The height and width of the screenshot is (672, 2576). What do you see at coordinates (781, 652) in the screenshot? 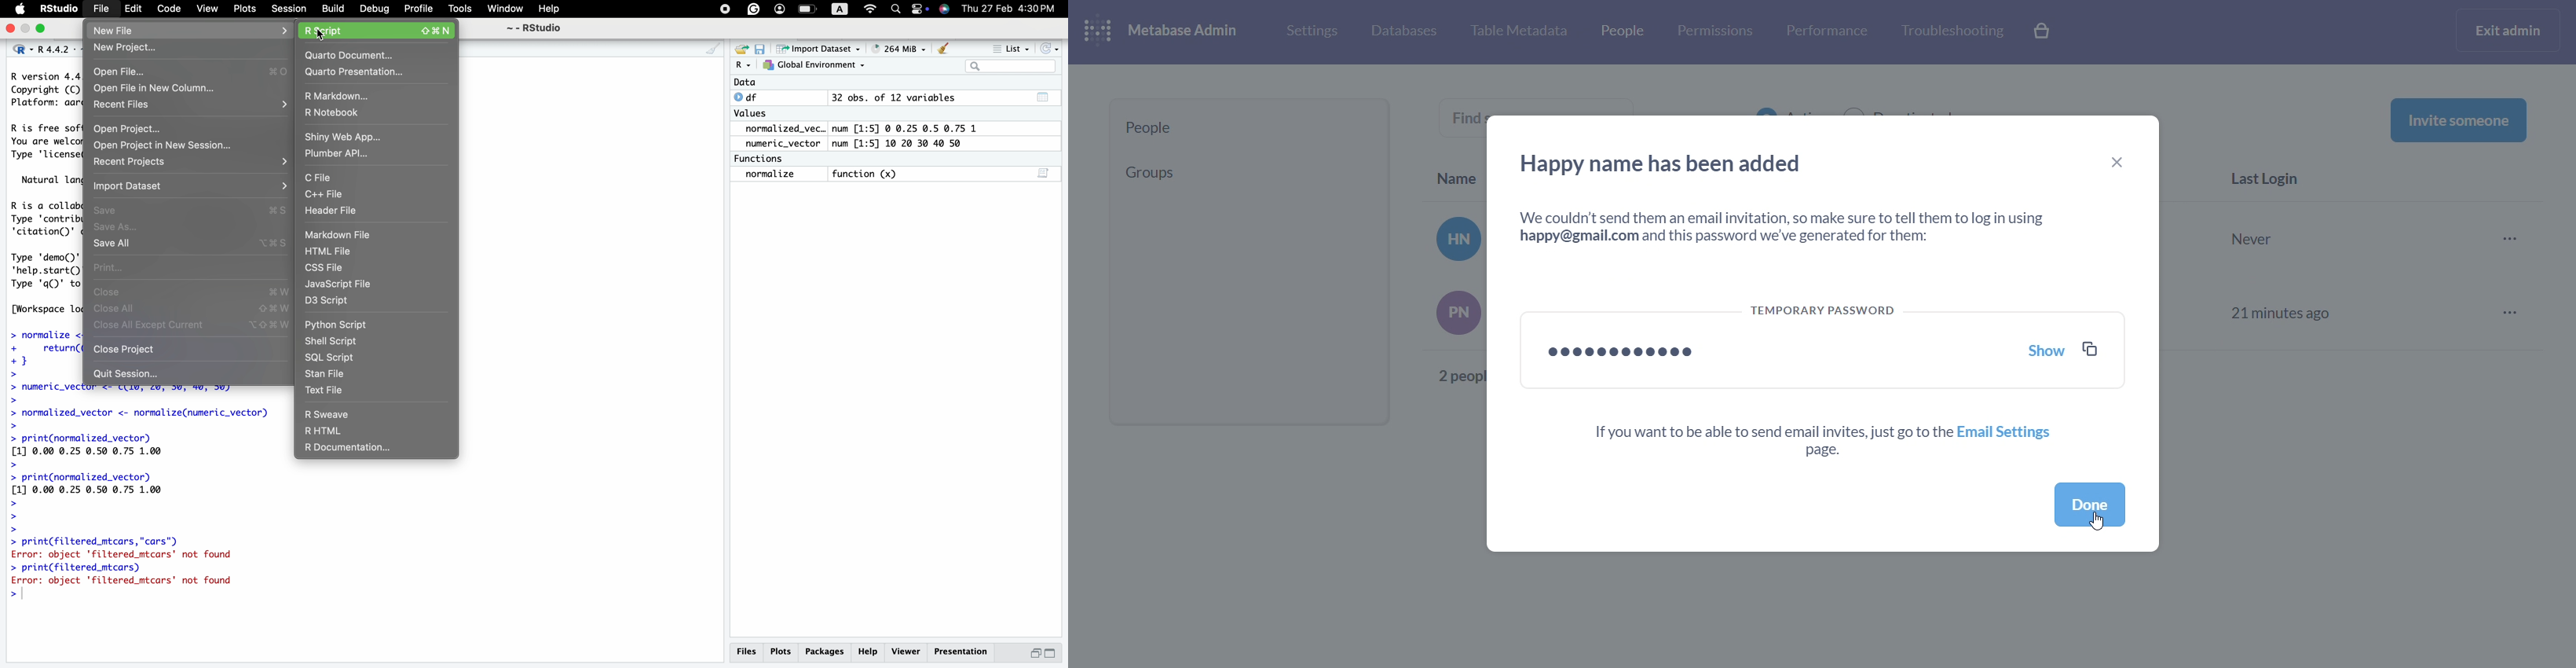
I see `plots` at bounding box center [781, 652].